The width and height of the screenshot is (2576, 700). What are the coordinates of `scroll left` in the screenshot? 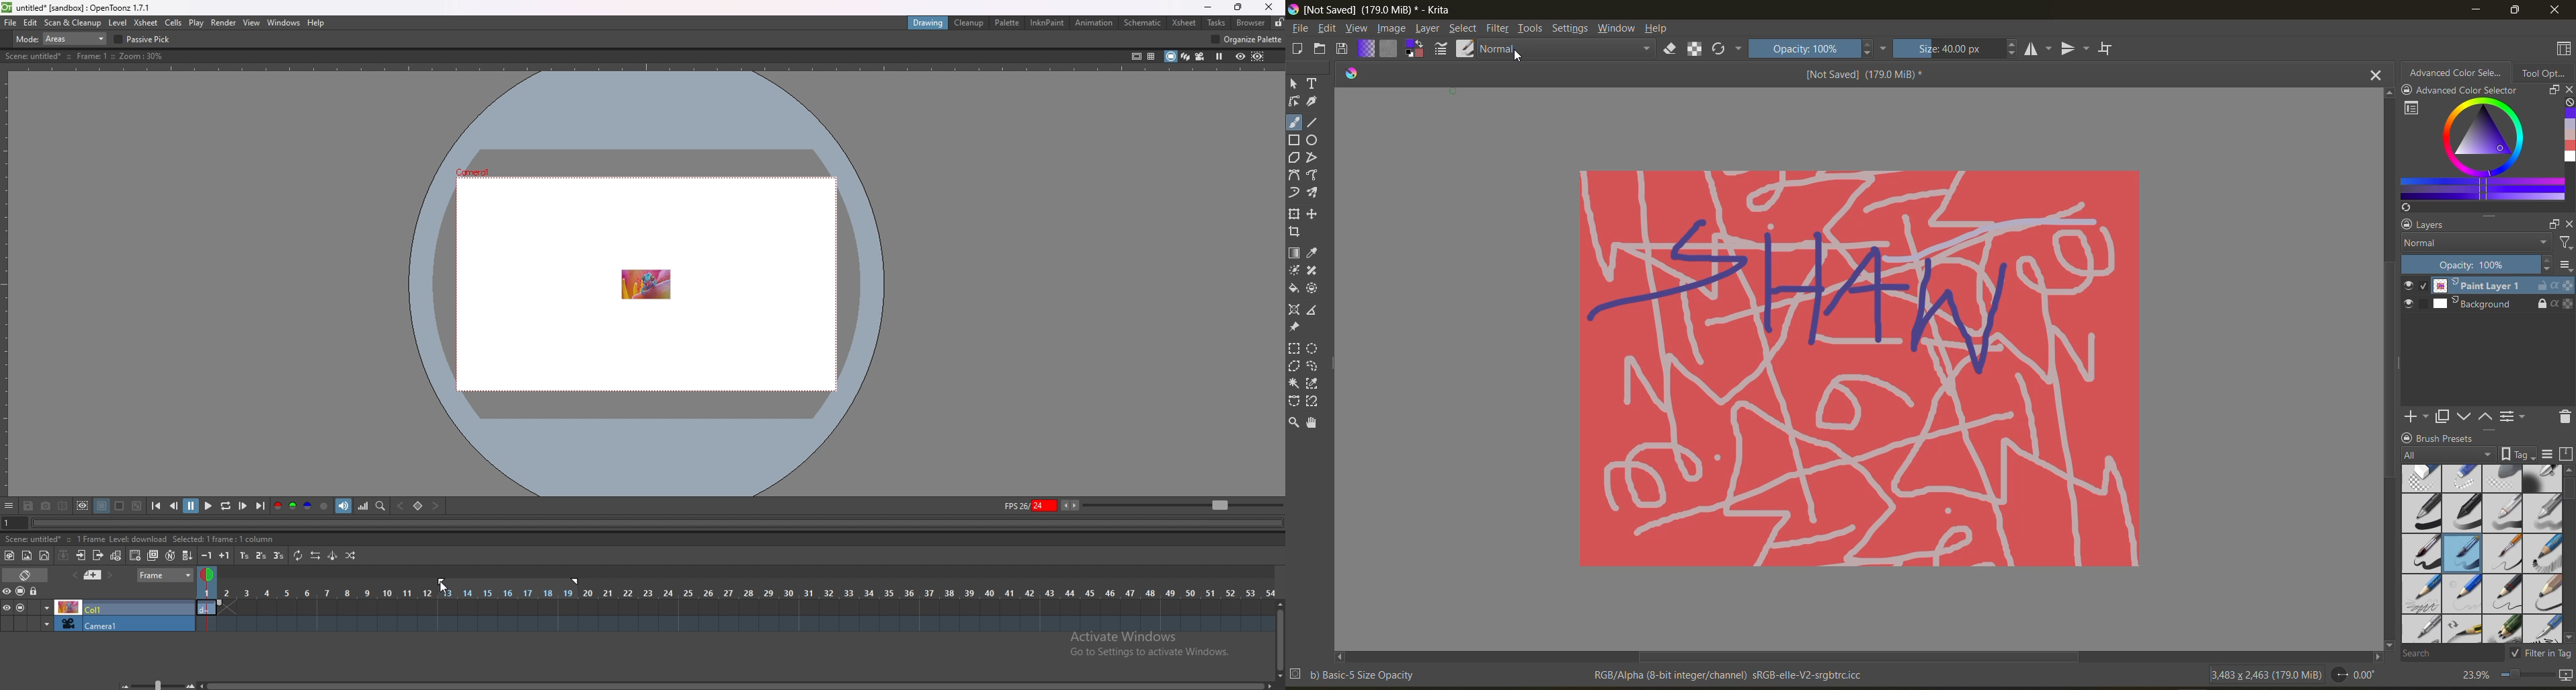 It's located at (1342, 658).